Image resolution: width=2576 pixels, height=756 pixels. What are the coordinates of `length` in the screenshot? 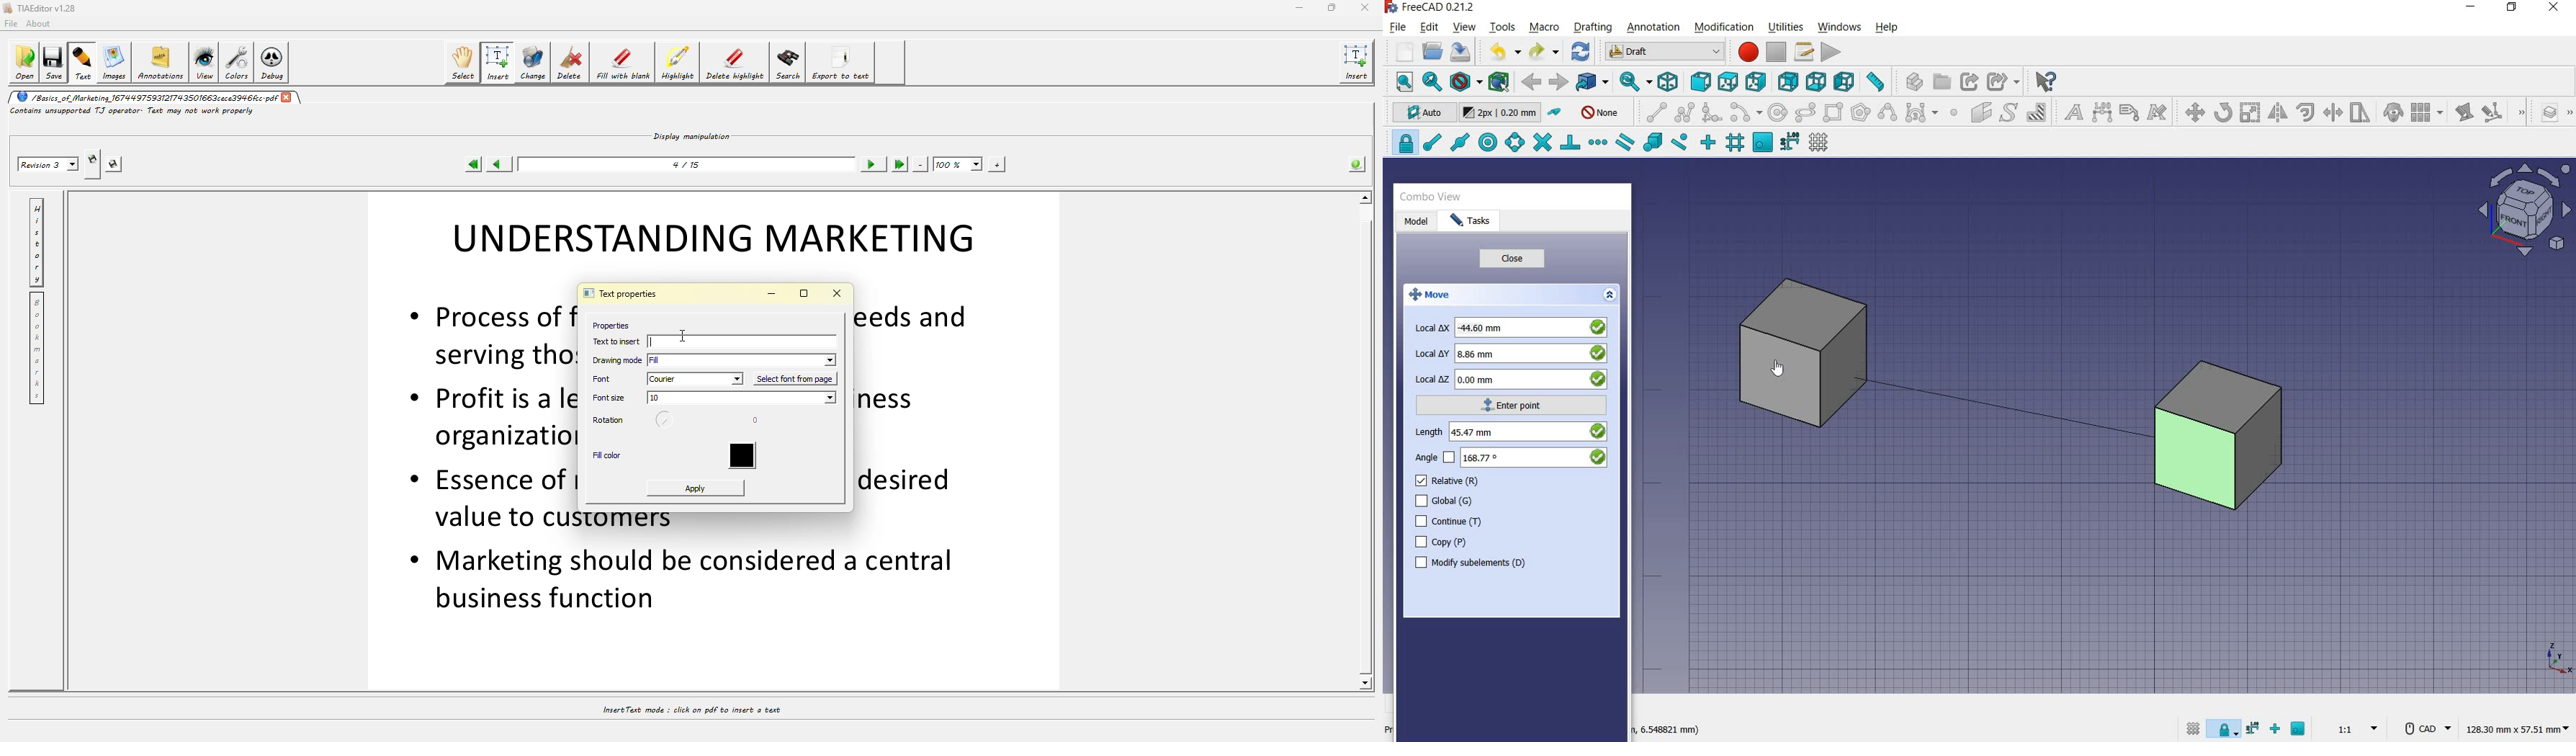 It's located at (1511, 432).